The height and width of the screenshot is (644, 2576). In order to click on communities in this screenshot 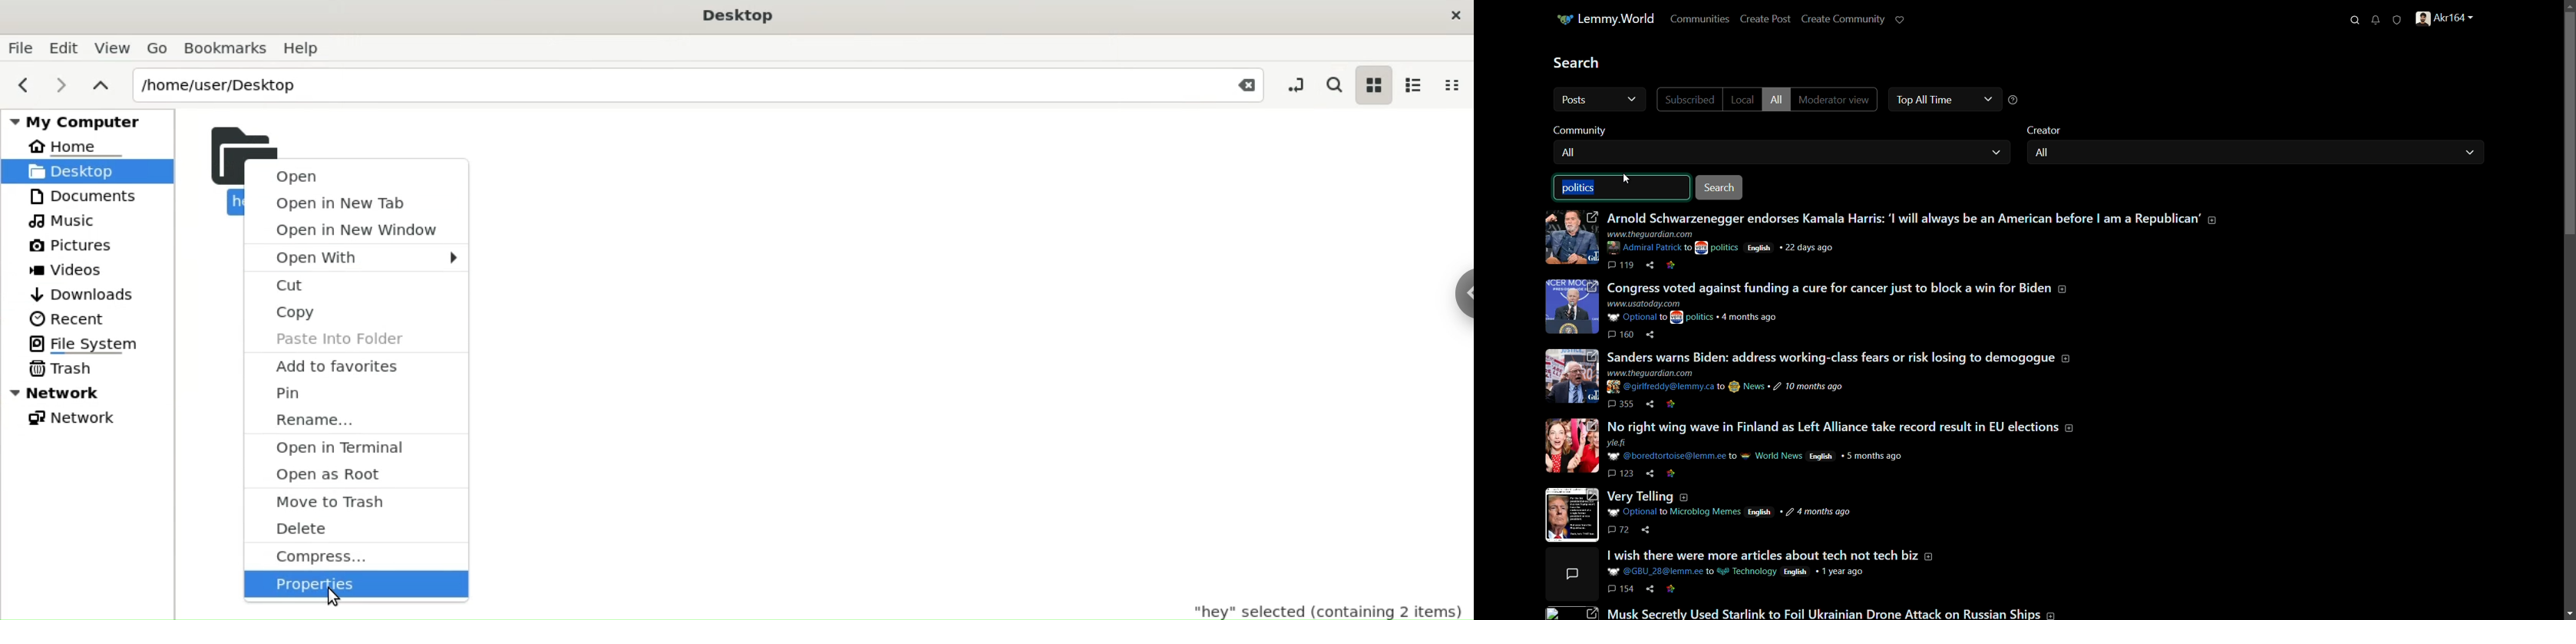, I will do `click(1698, 20)`.